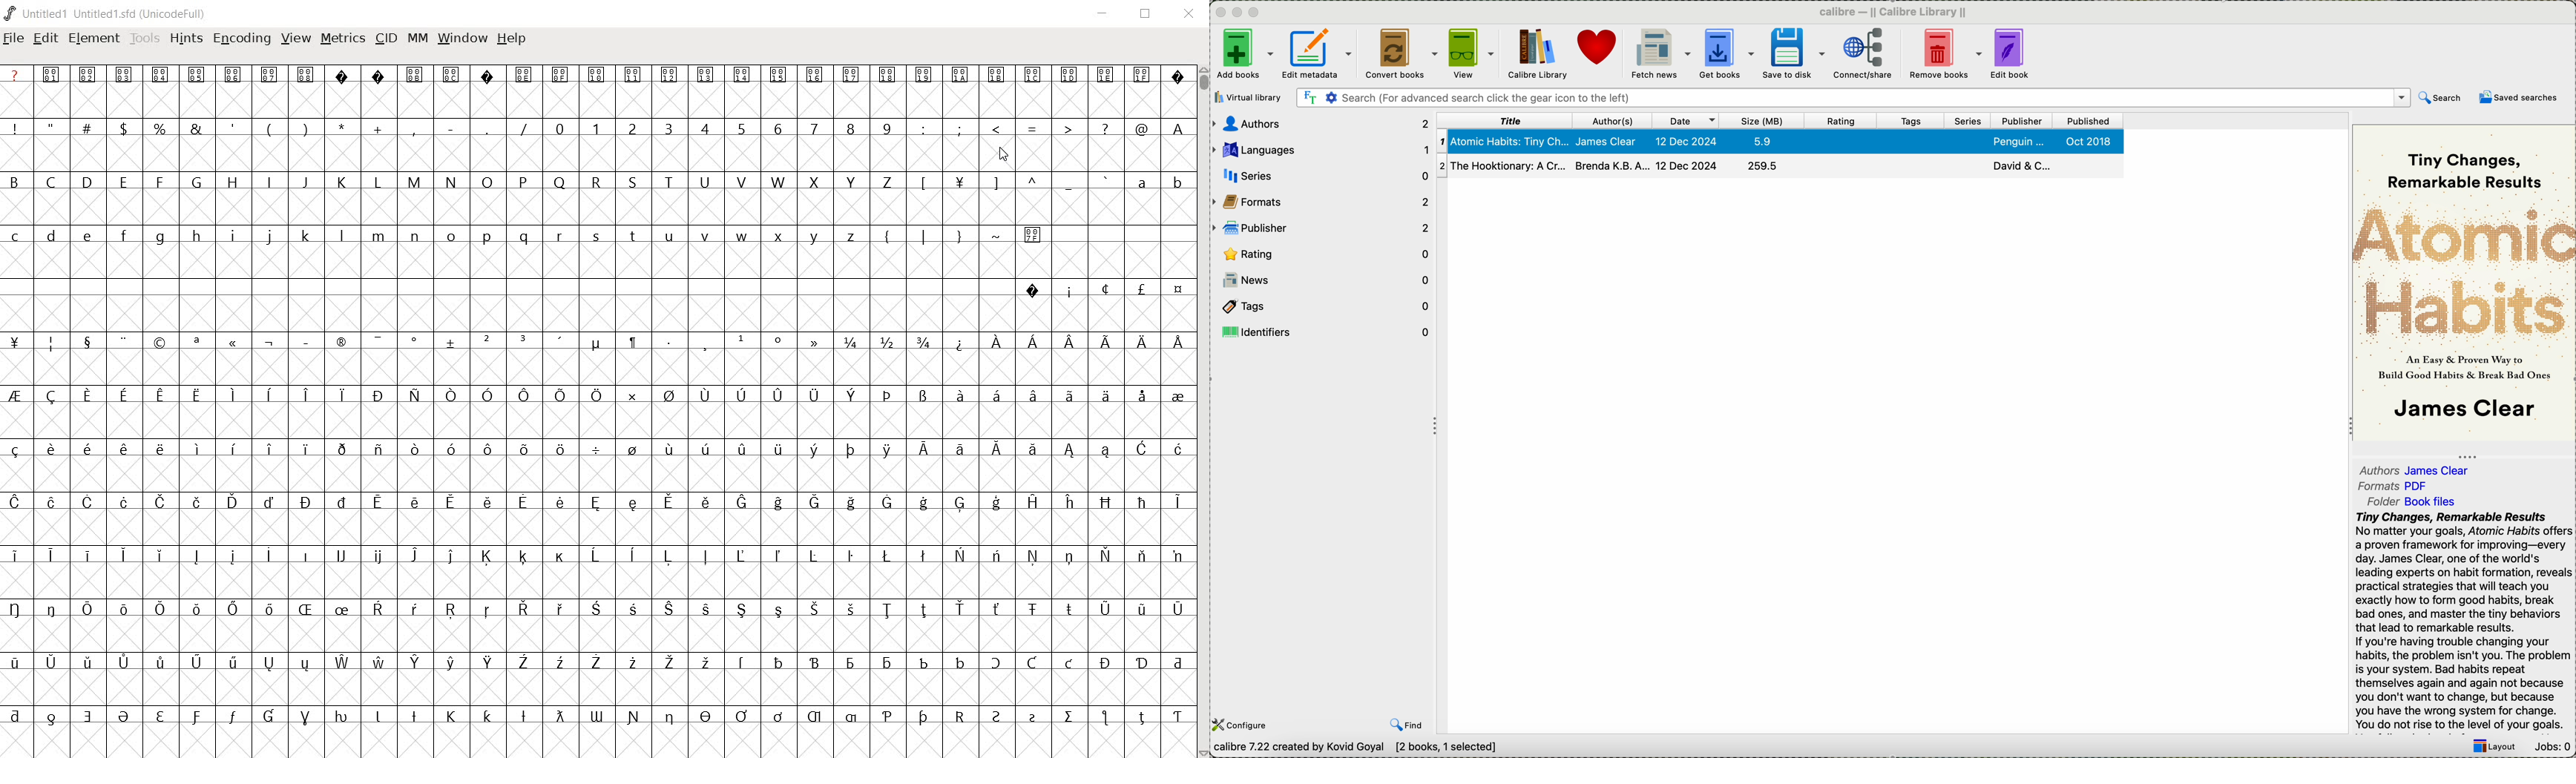 Image resolution: width=2576 pixels, height=784 pixels. Describe the element at coordinates (1761, 120) in the screenshot. I see `size` at that location.